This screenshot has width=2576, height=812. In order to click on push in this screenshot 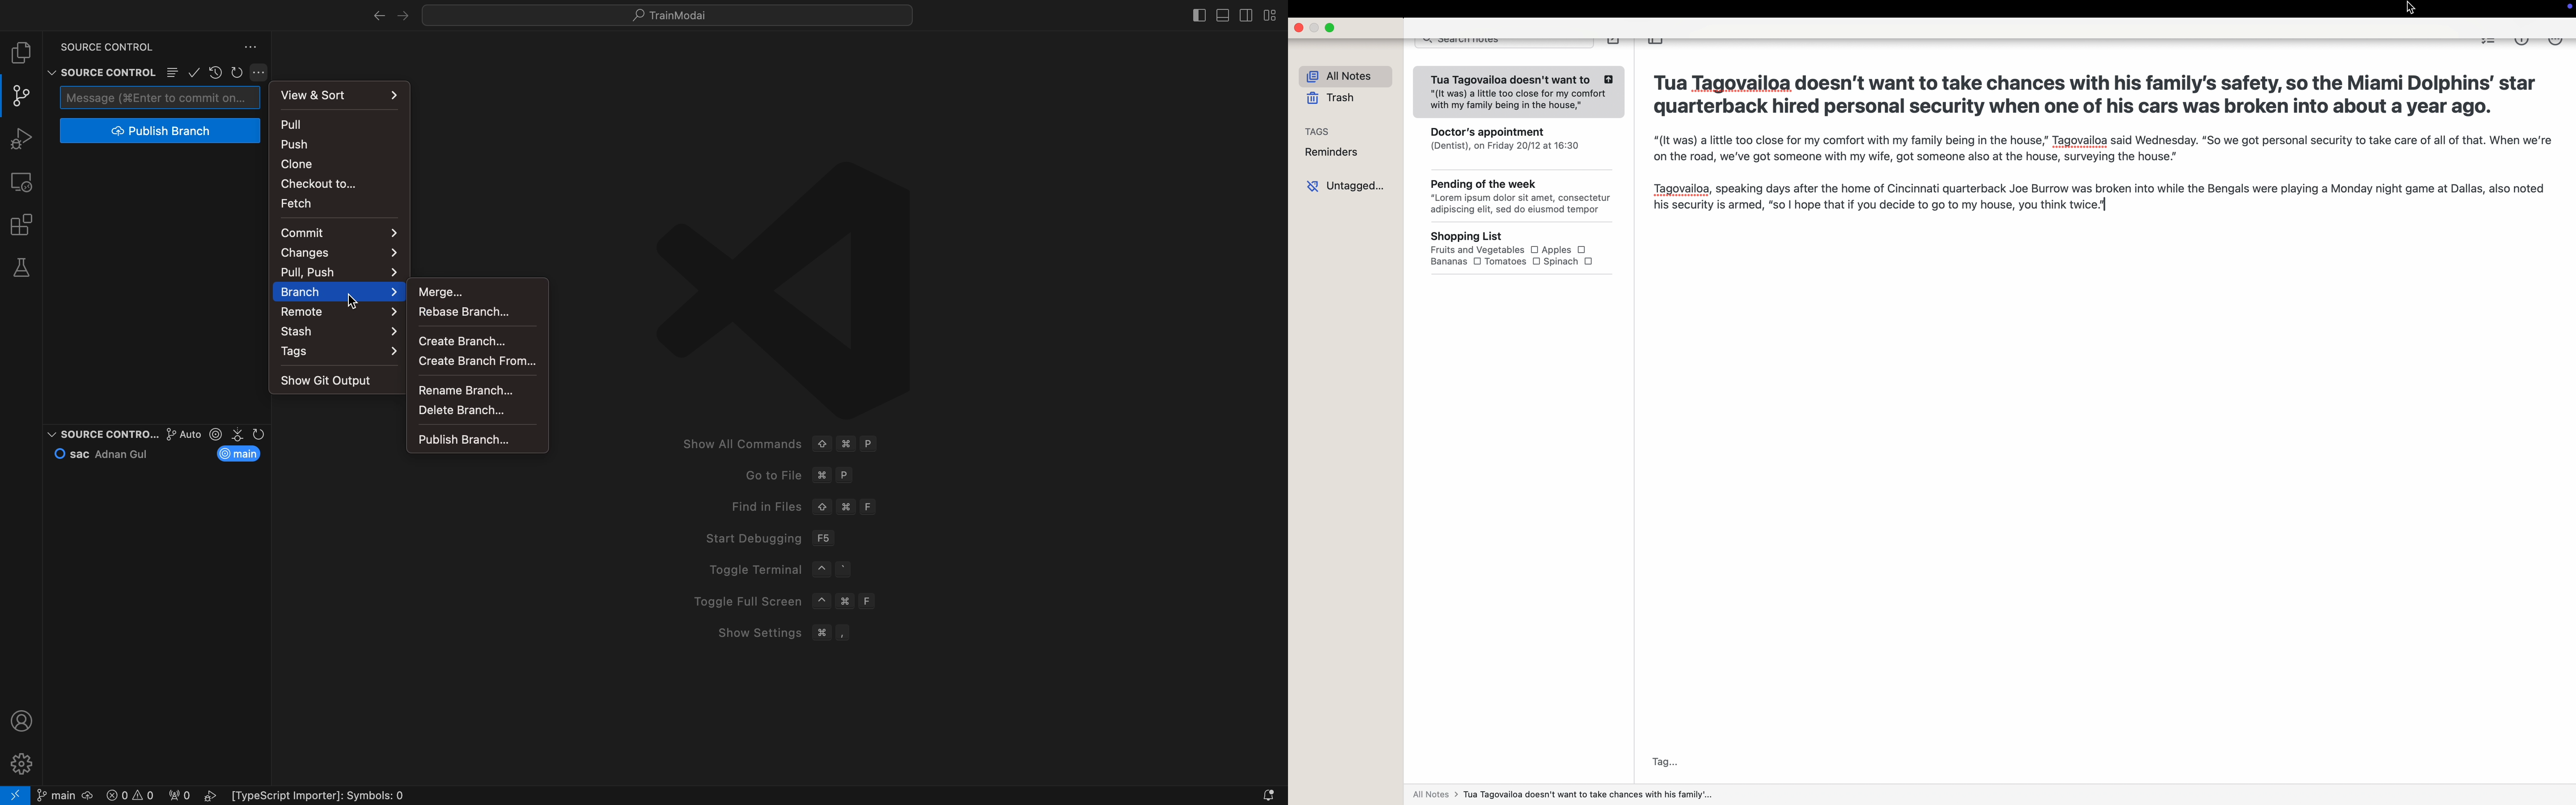, I will do `click(341, 144)`.